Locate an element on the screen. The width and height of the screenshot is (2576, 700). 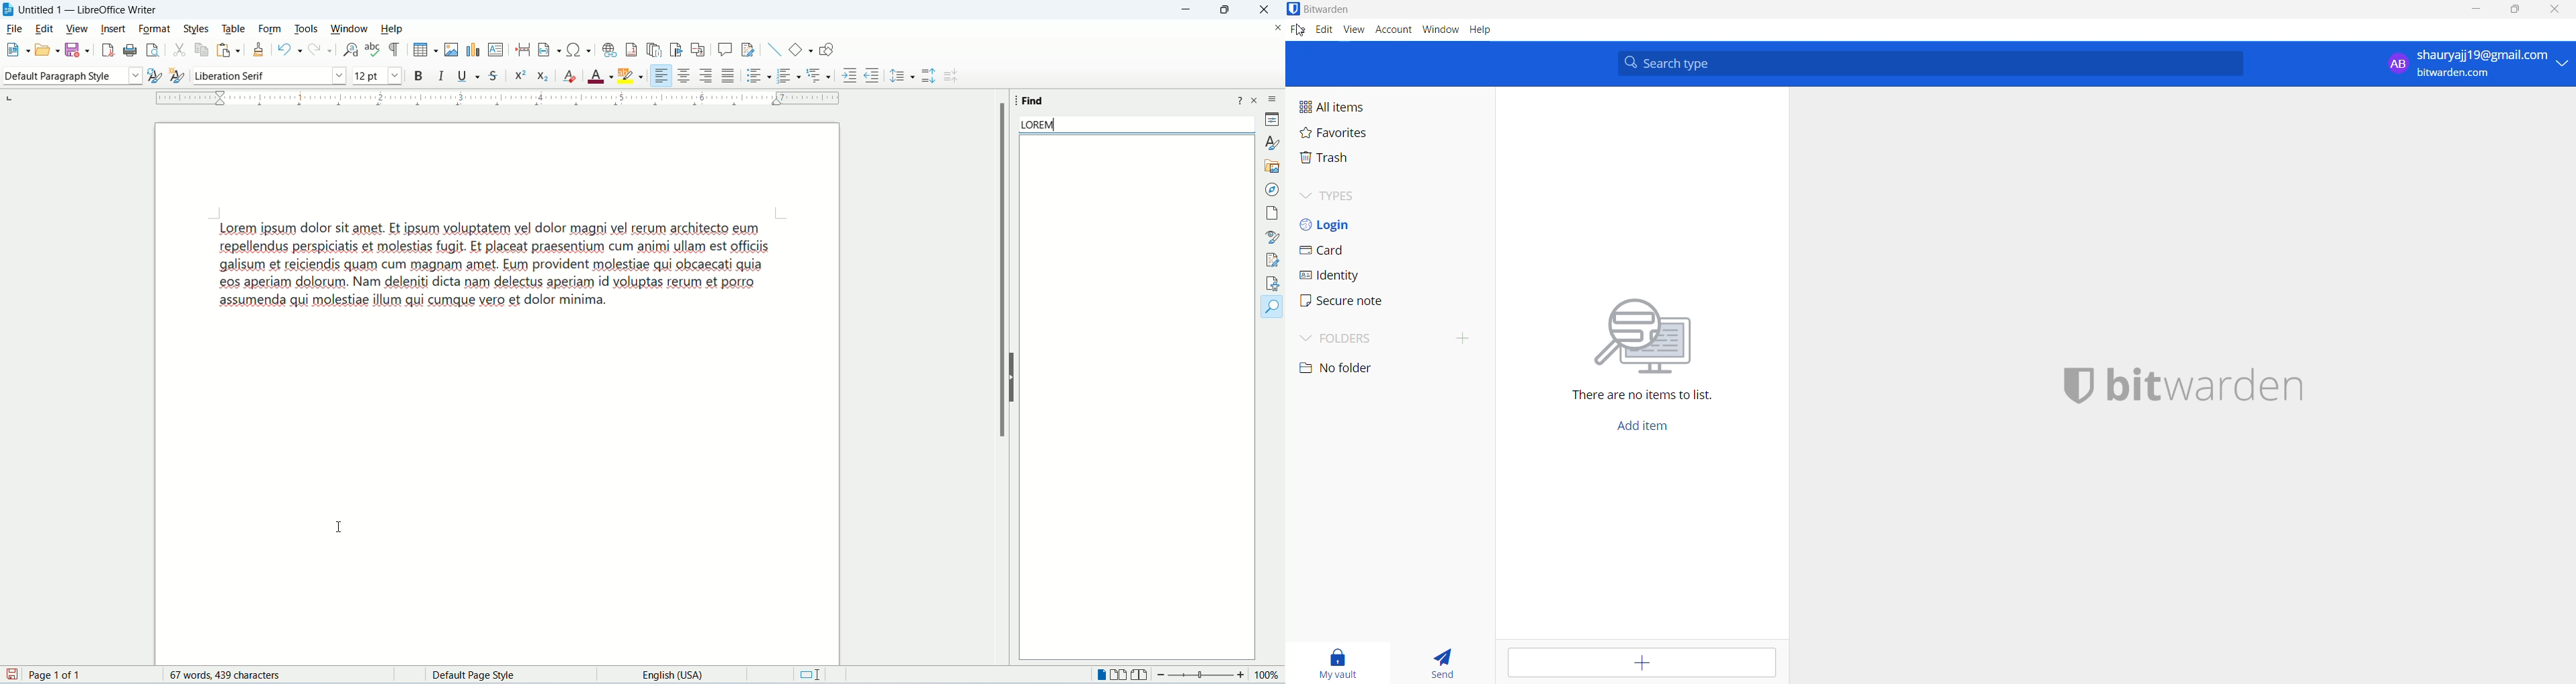
close is located at coordinates (1275, 30).